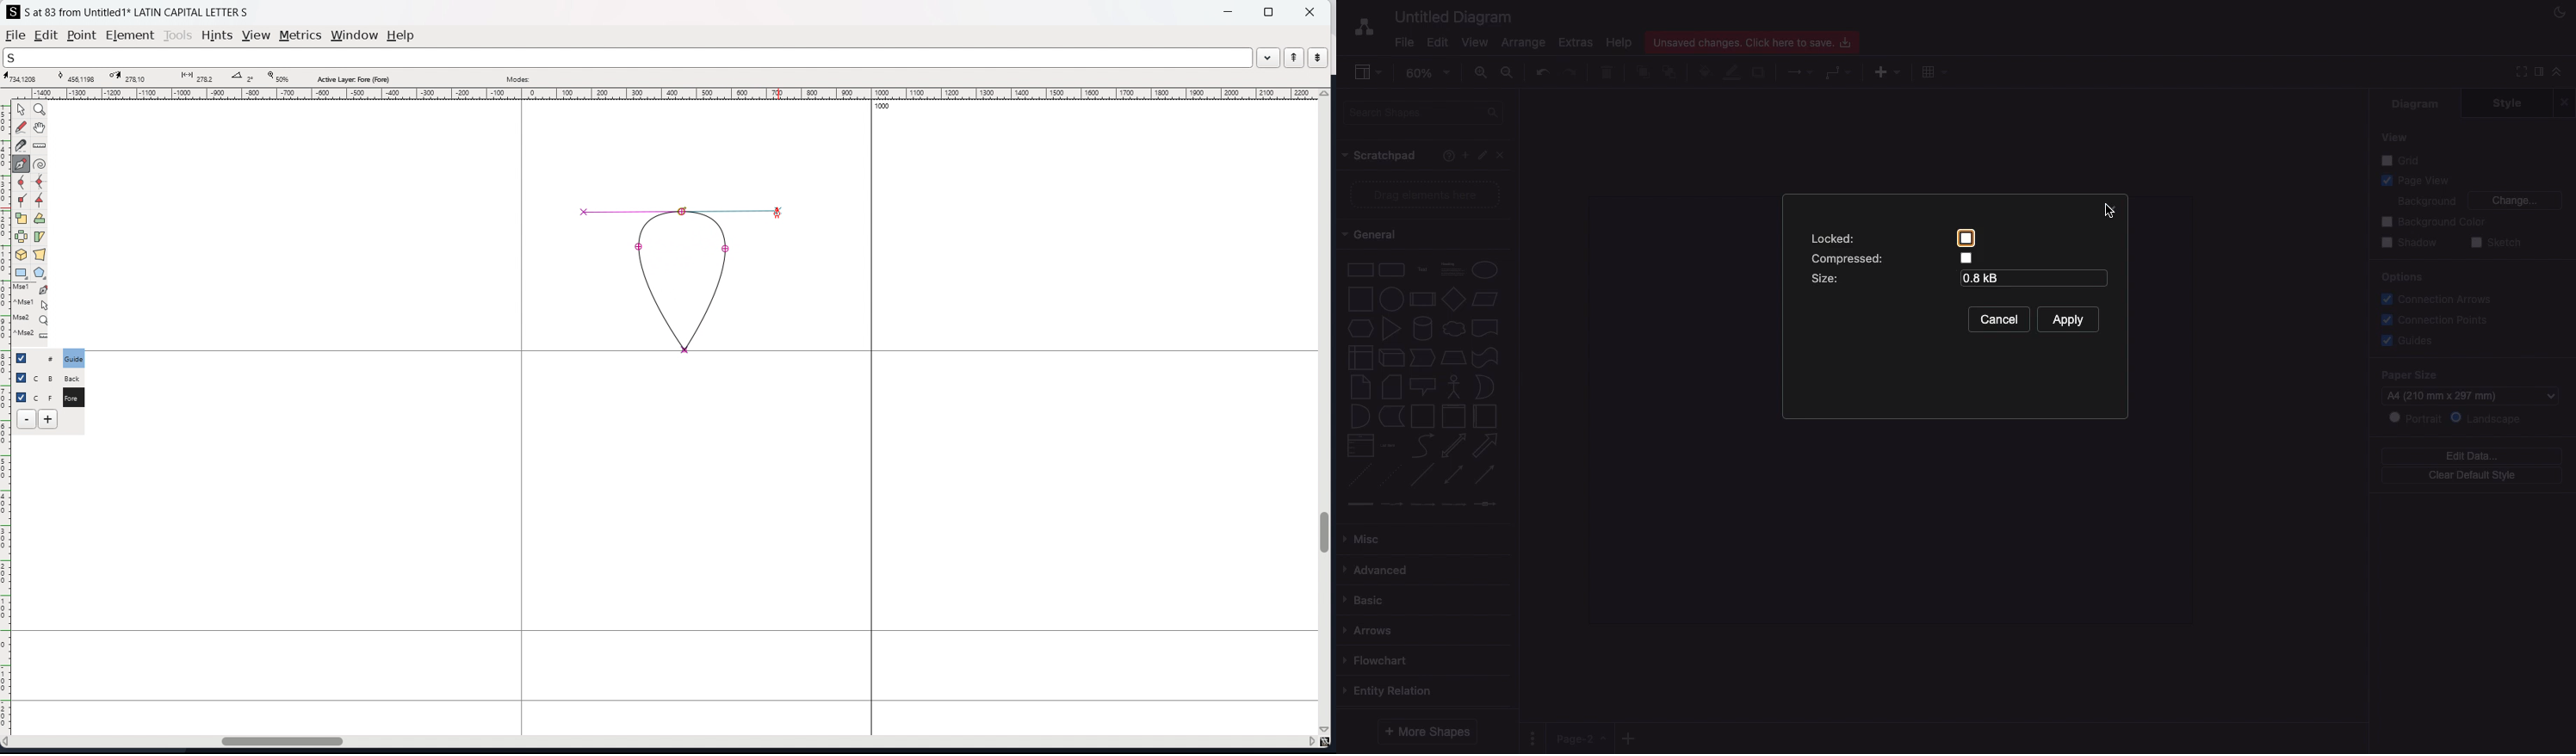  I want to click on ^Mse1, so click(31, 304).